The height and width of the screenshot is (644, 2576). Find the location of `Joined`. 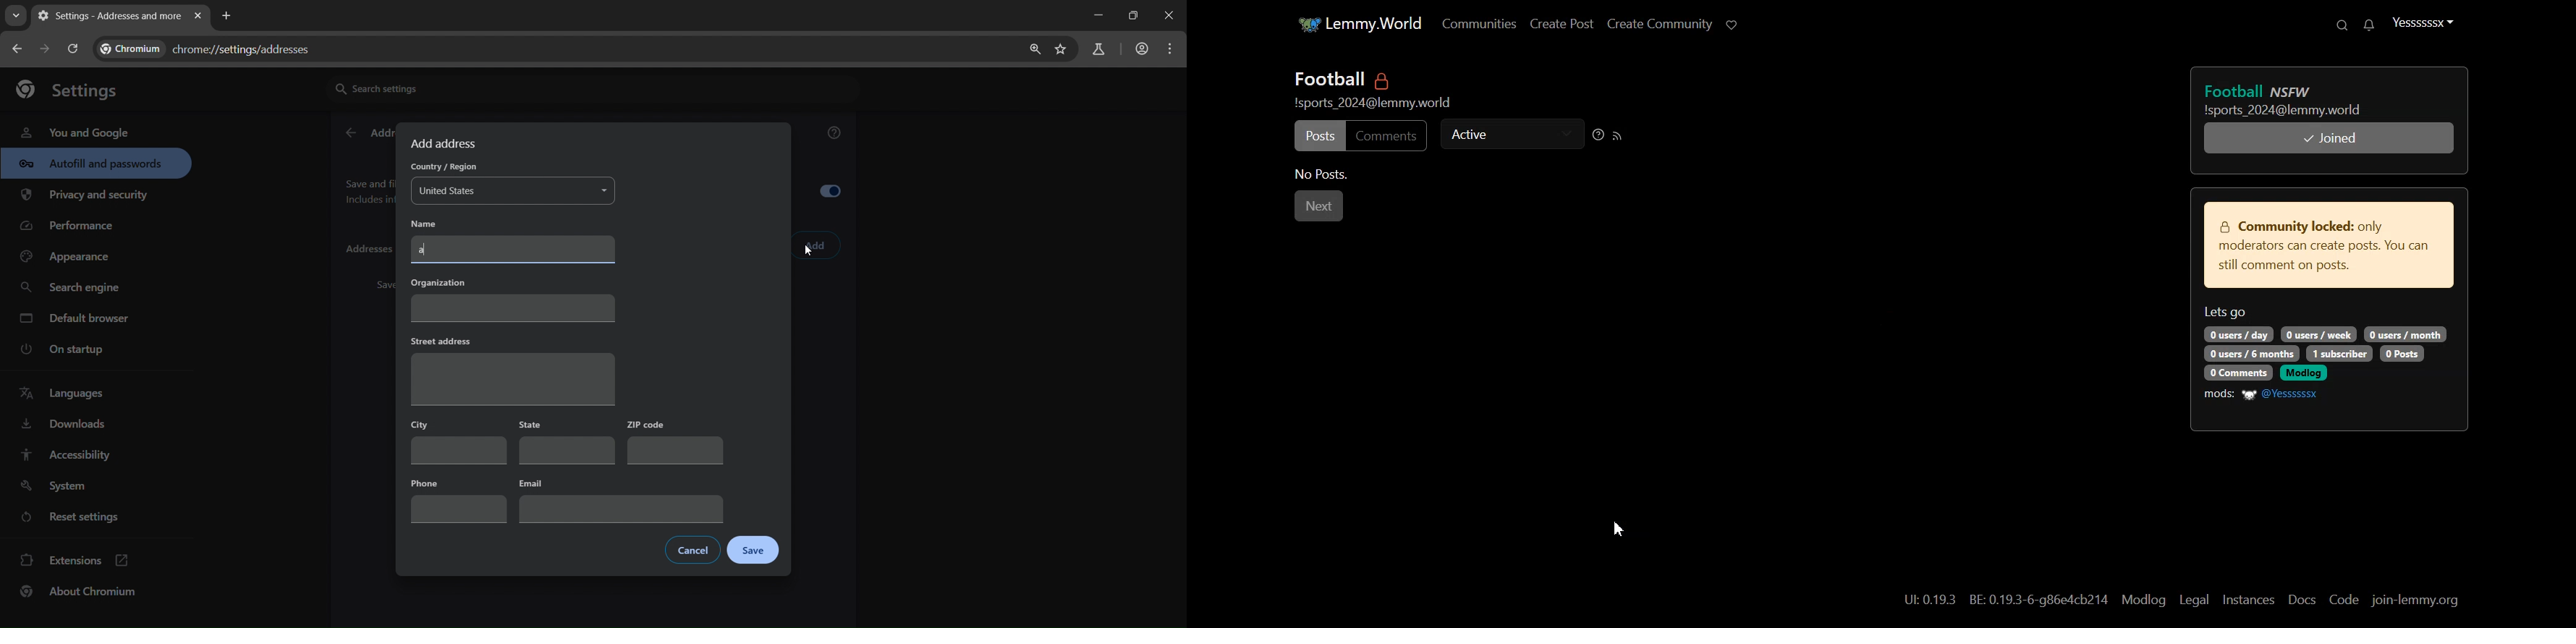

Joined is located at coordinates (2328, 138).